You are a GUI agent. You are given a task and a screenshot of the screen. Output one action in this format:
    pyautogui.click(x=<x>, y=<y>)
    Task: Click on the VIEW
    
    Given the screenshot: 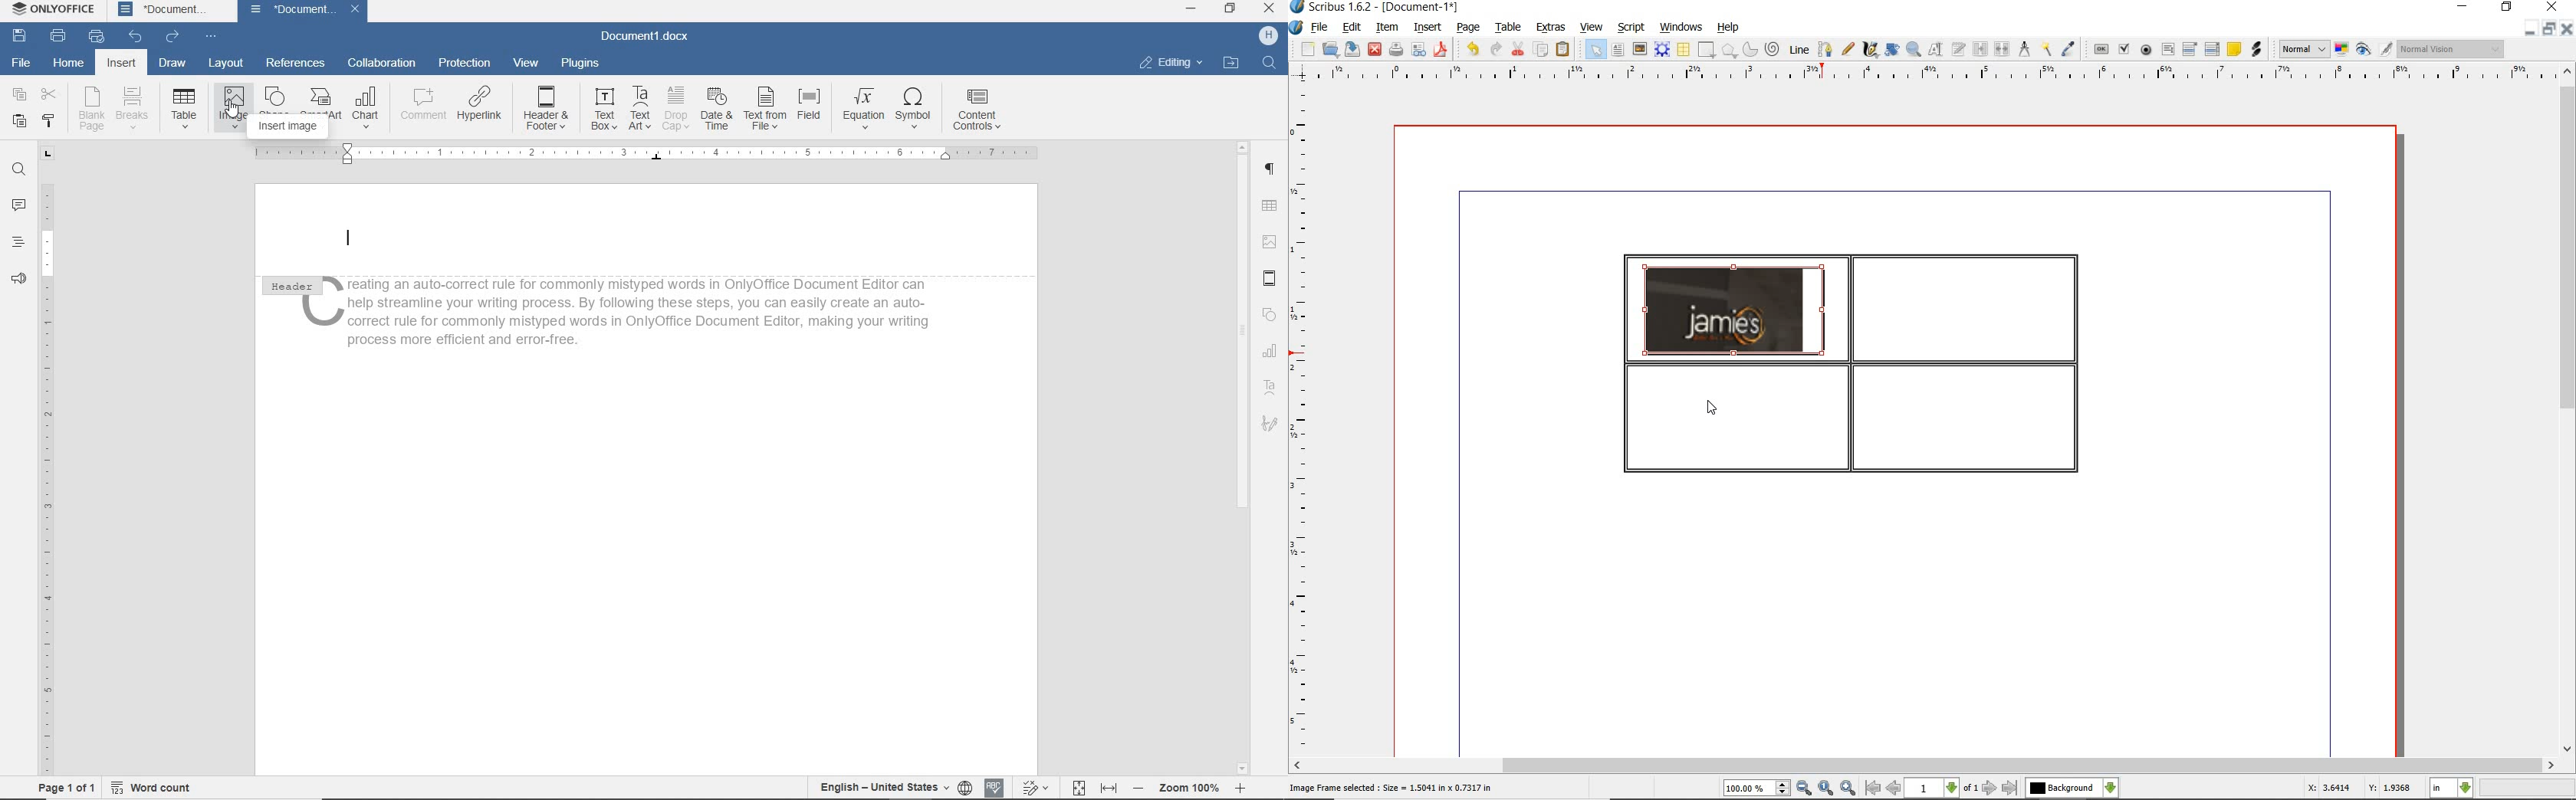 What is the action you would take?
    pyautogui.click(x=530, y=64)
    